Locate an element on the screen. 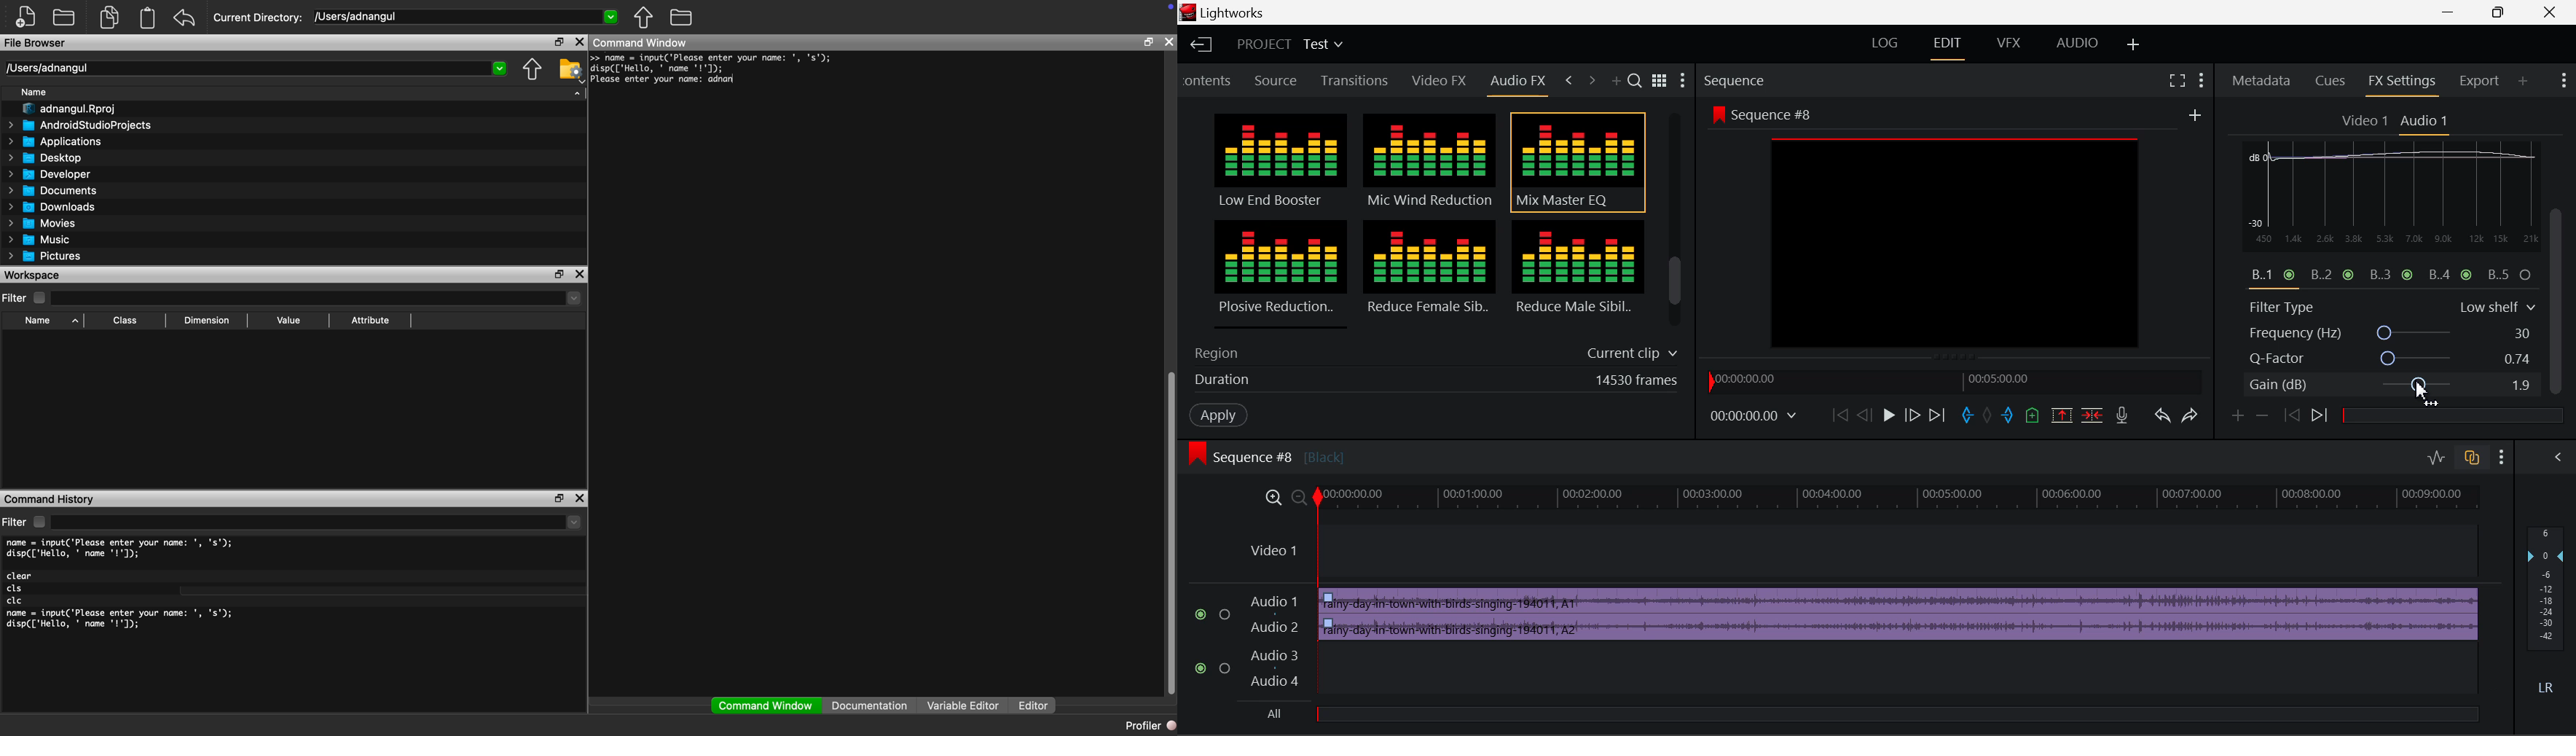 This screenshot has width=2576, height=756. Gain (dB) is located at coordinates (2390, 387).